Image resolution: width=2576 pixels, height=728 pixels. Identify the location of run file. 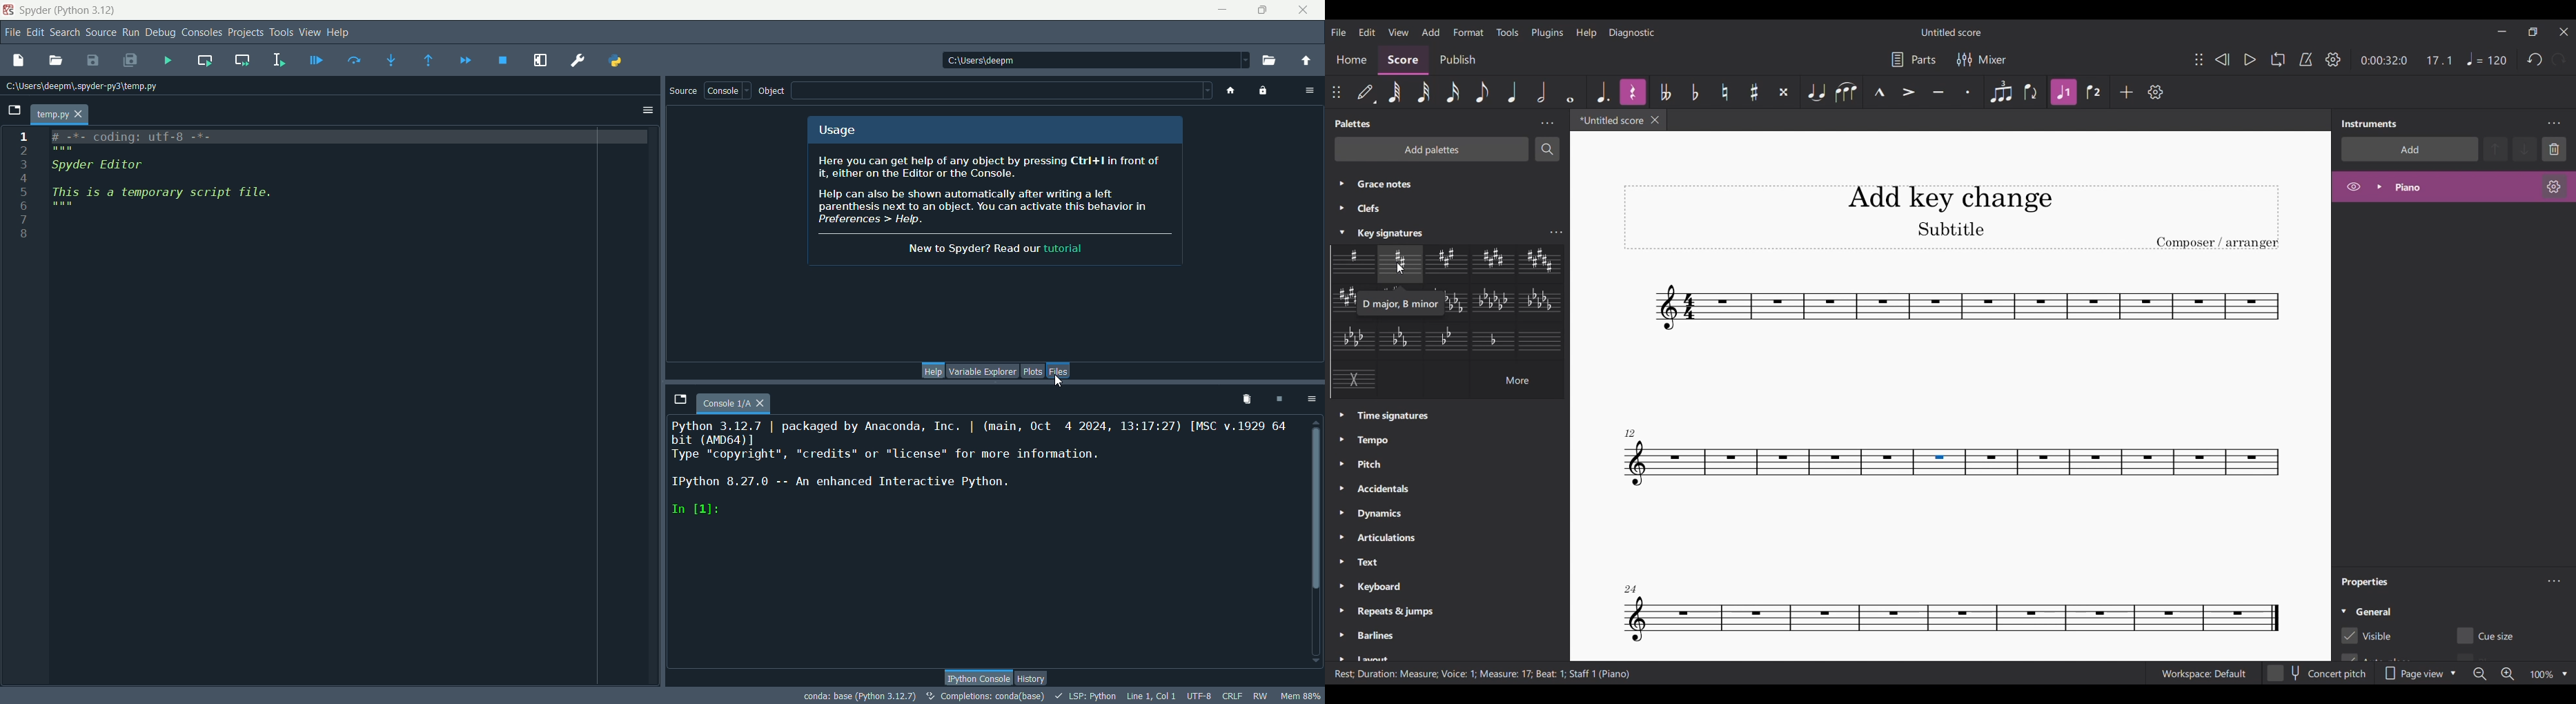
(168, 59).